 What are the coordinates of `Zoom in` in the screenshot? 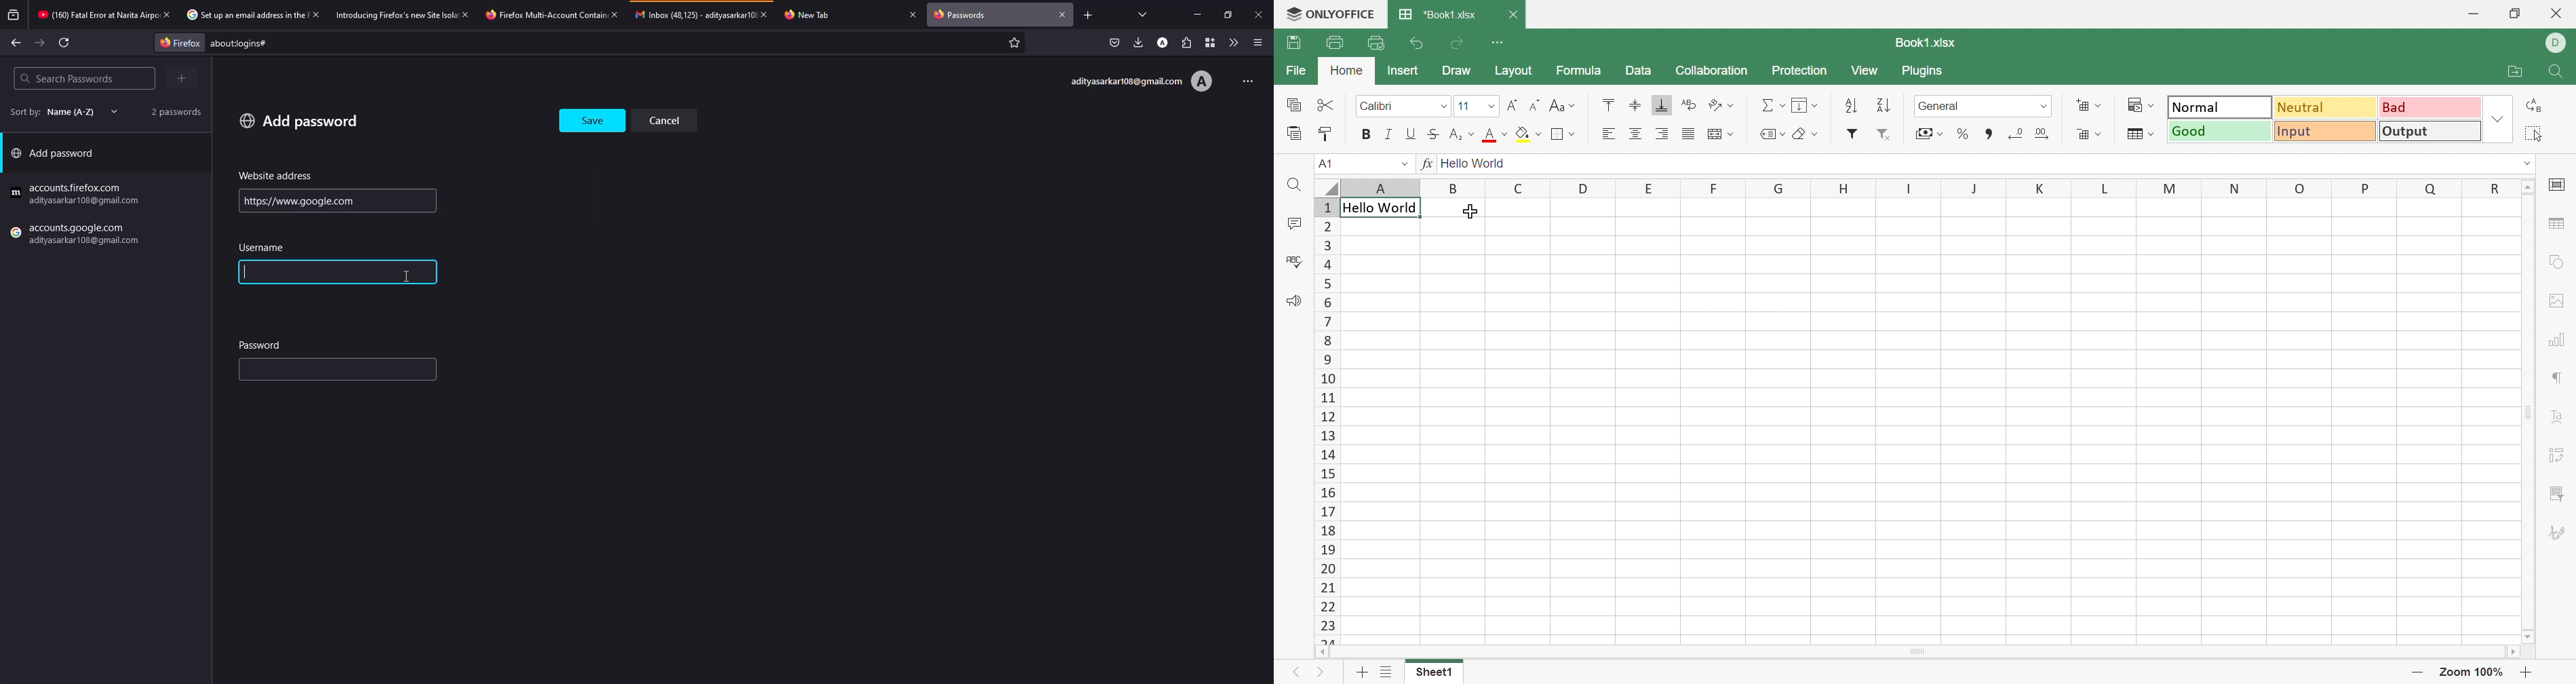 It's located at (2527, 674).